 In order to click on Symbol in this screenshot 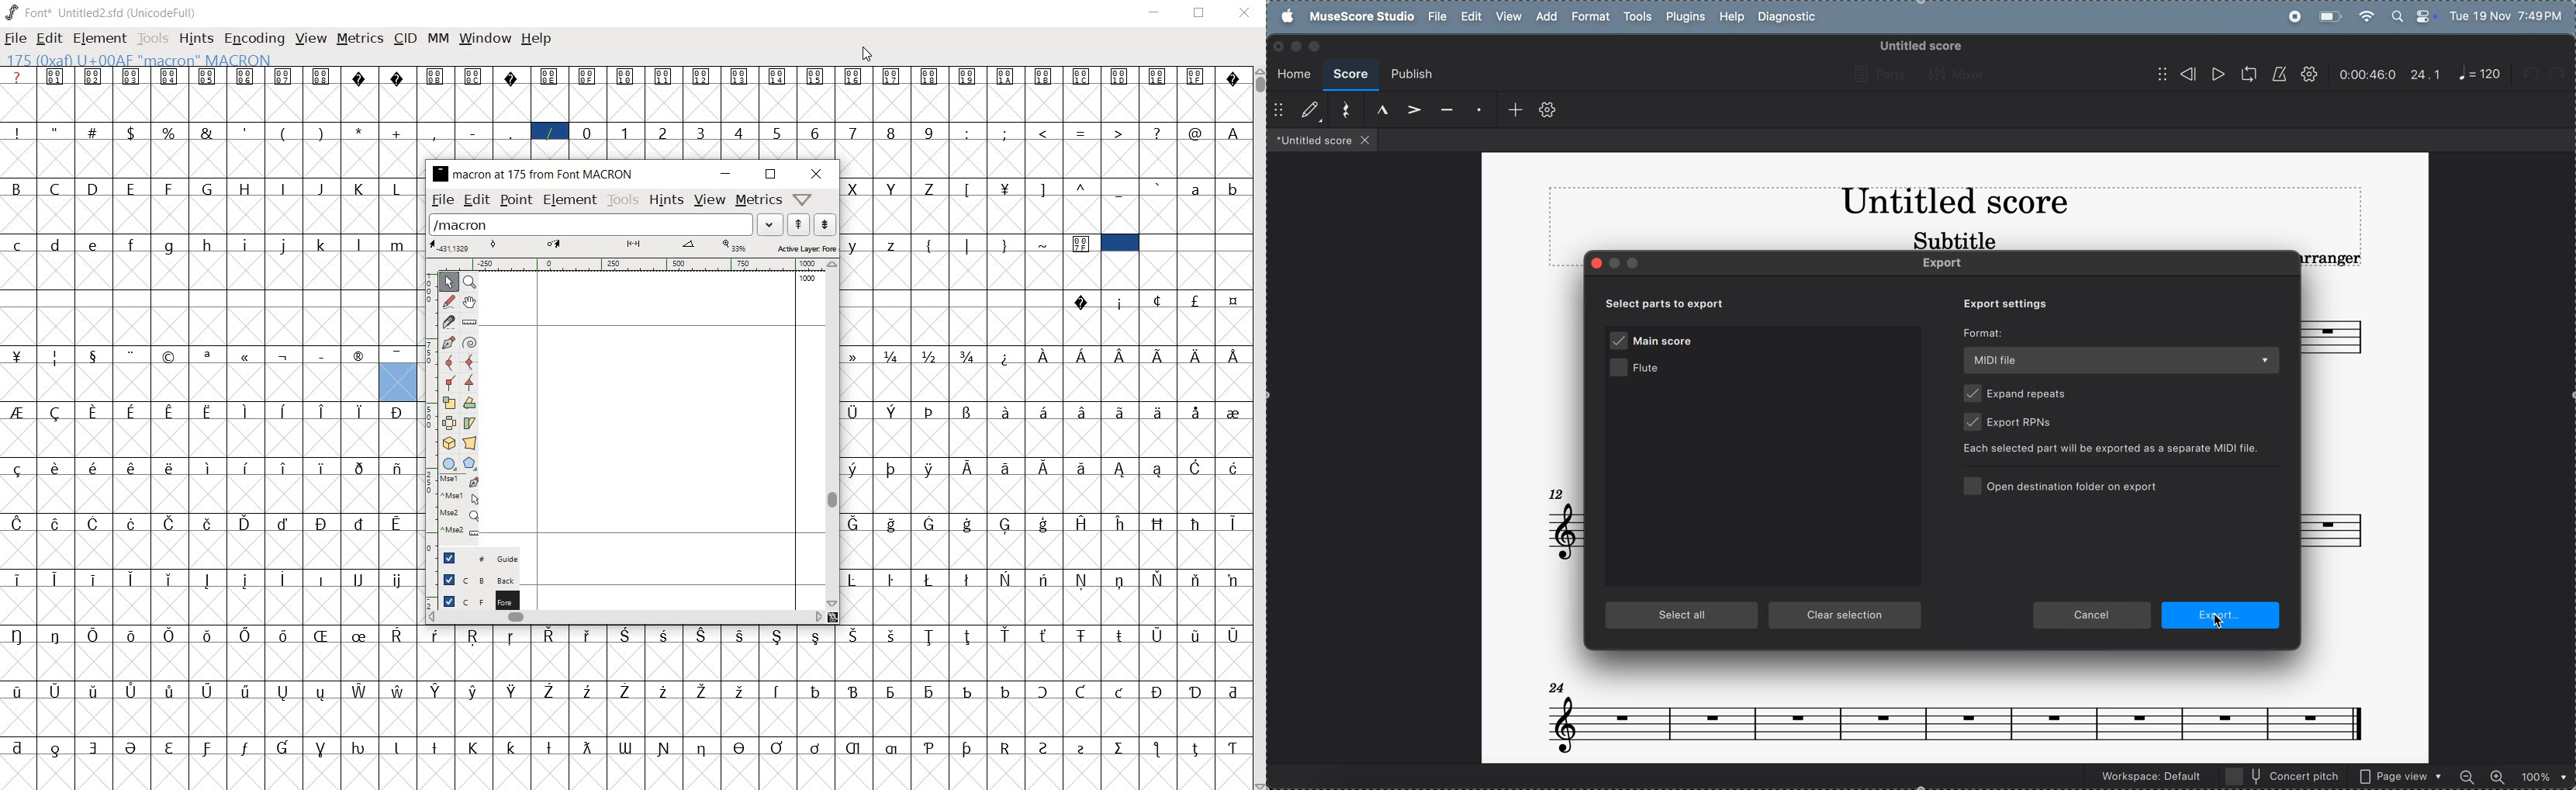, I will do `click(97, 468)`.